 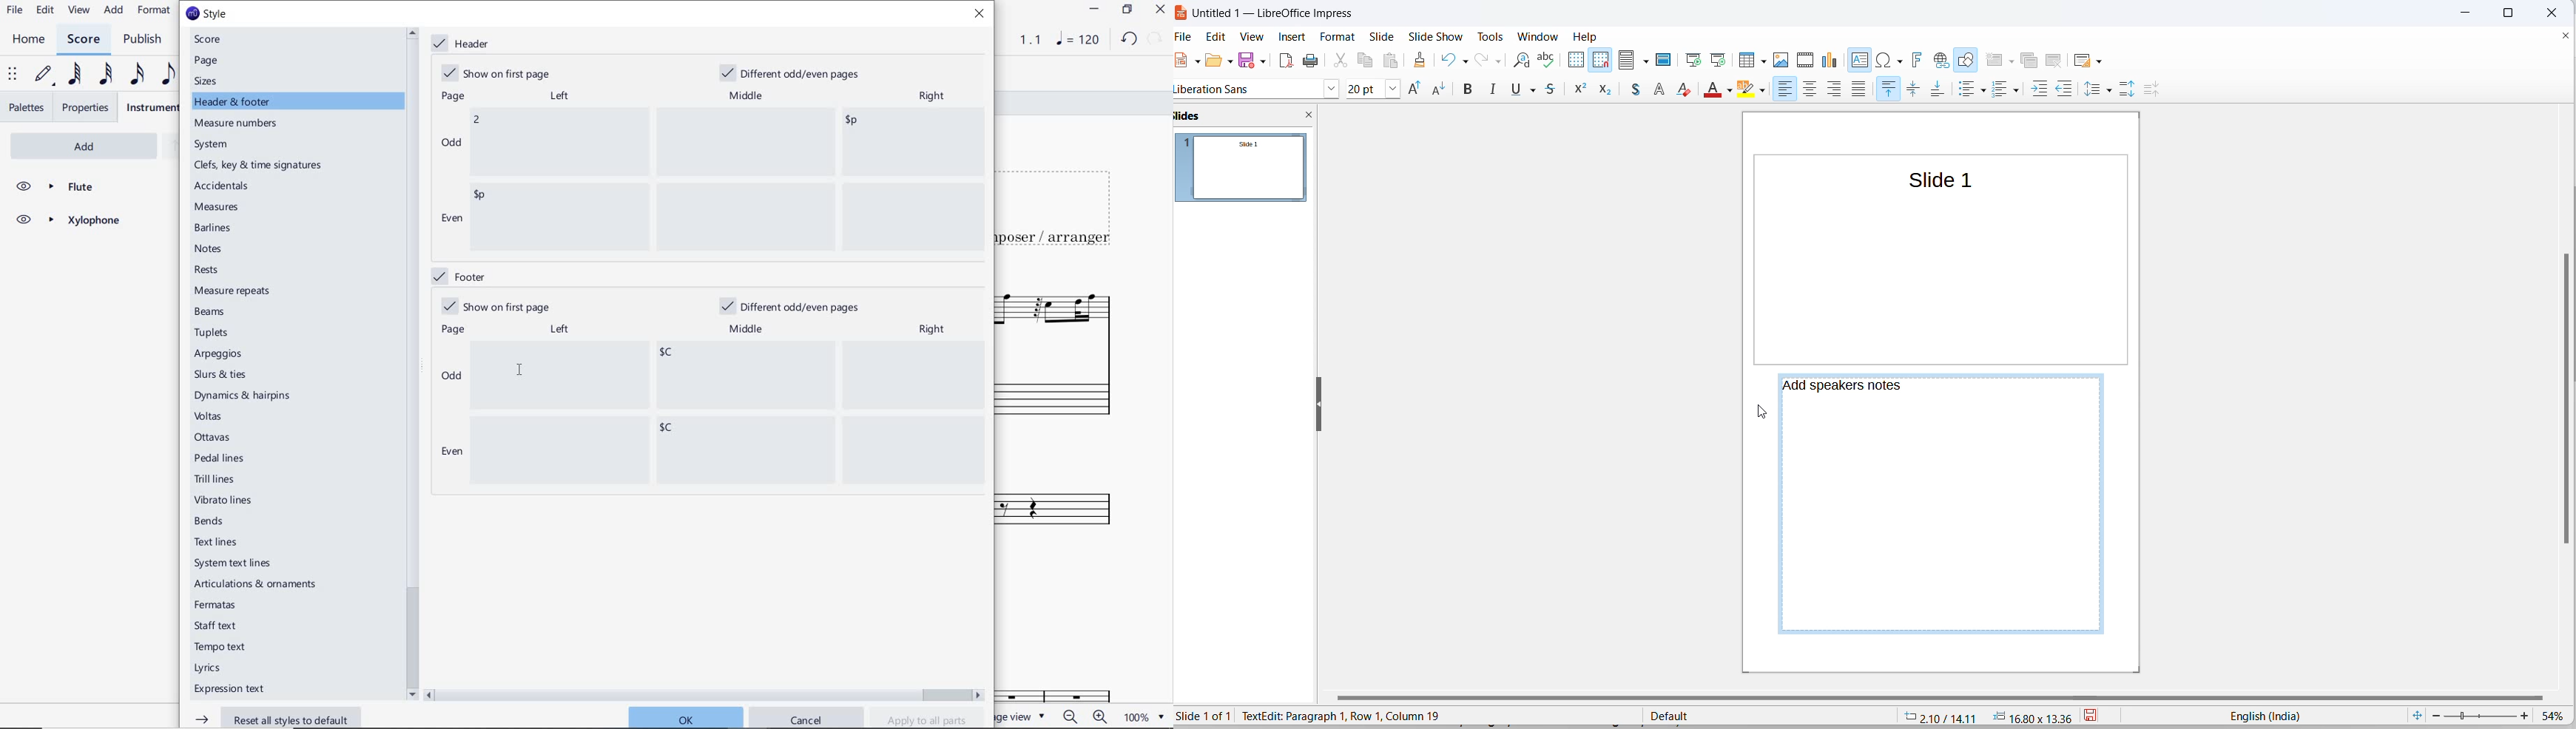 What do you see at coordinates (2526, 717) in the screenshot?
I see `increase zoom` at bounding box center [2526, 717].